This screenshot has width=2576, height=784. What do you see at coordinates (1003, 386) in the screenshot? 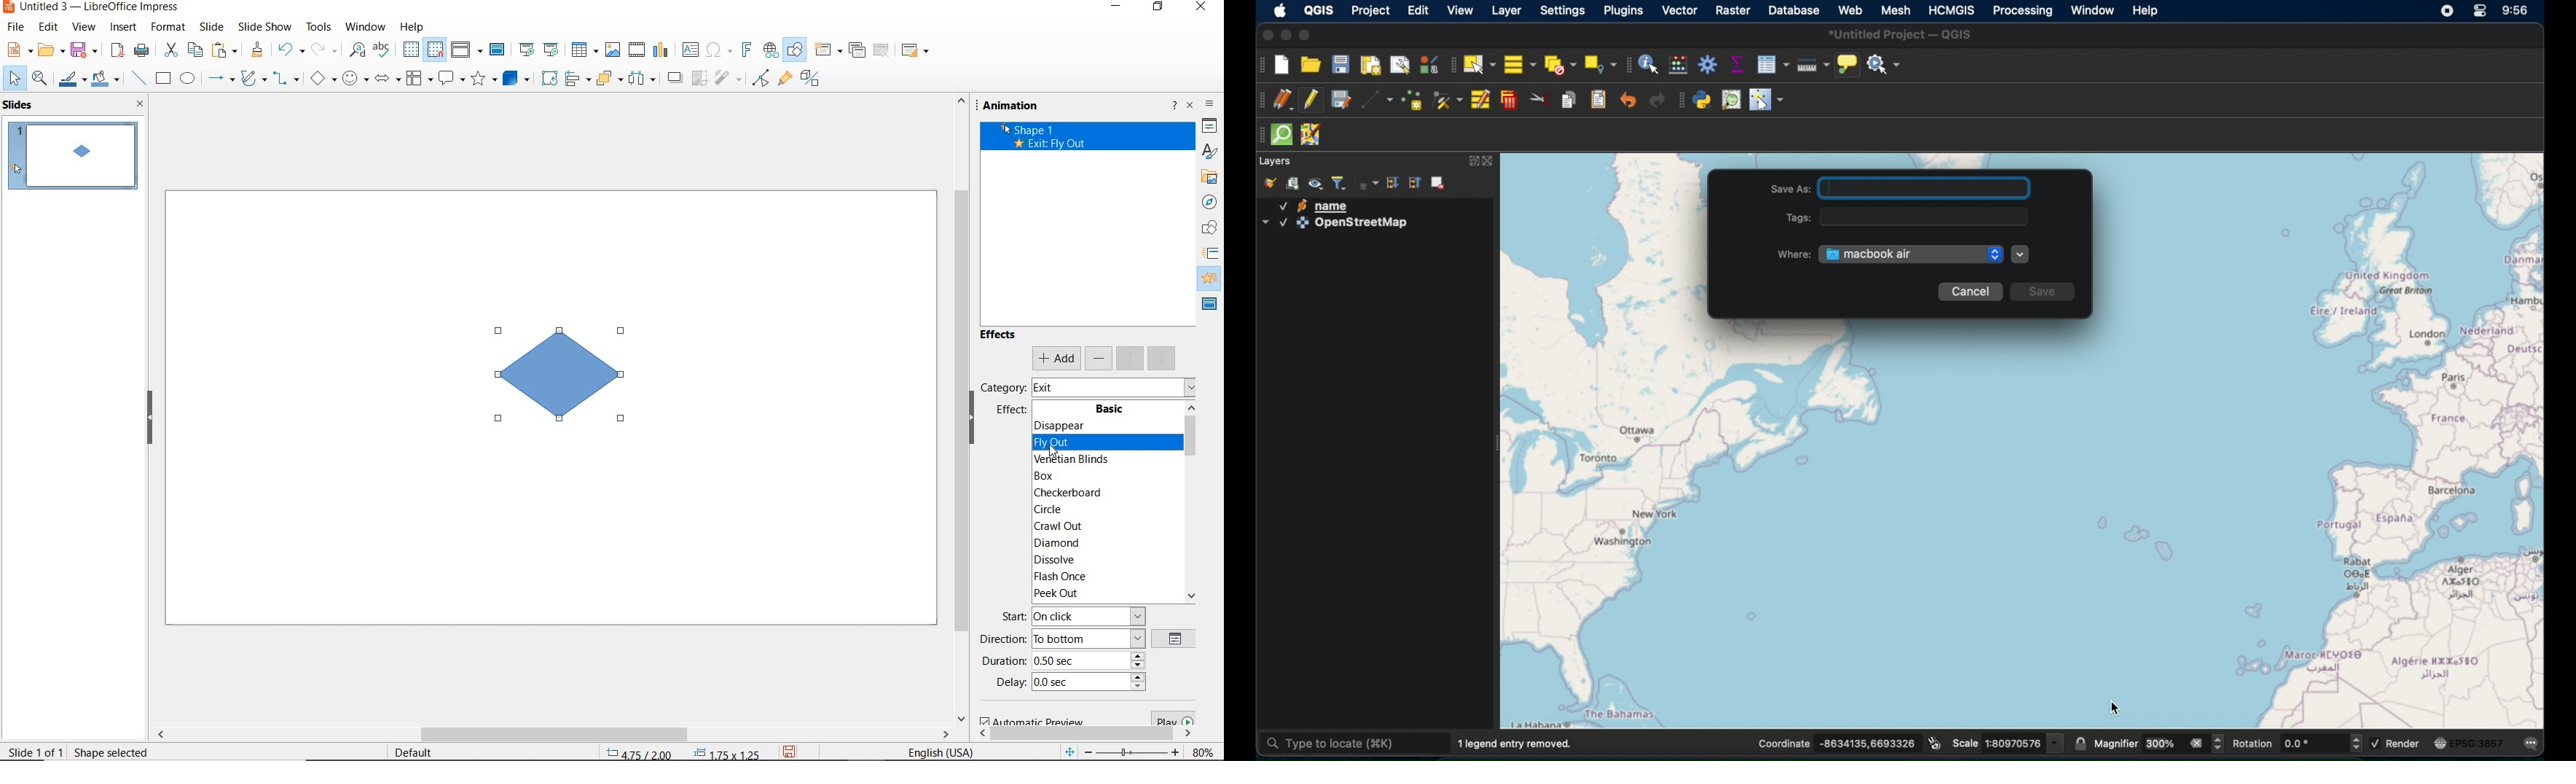
I see `category` at bounding box center [1003, 386].